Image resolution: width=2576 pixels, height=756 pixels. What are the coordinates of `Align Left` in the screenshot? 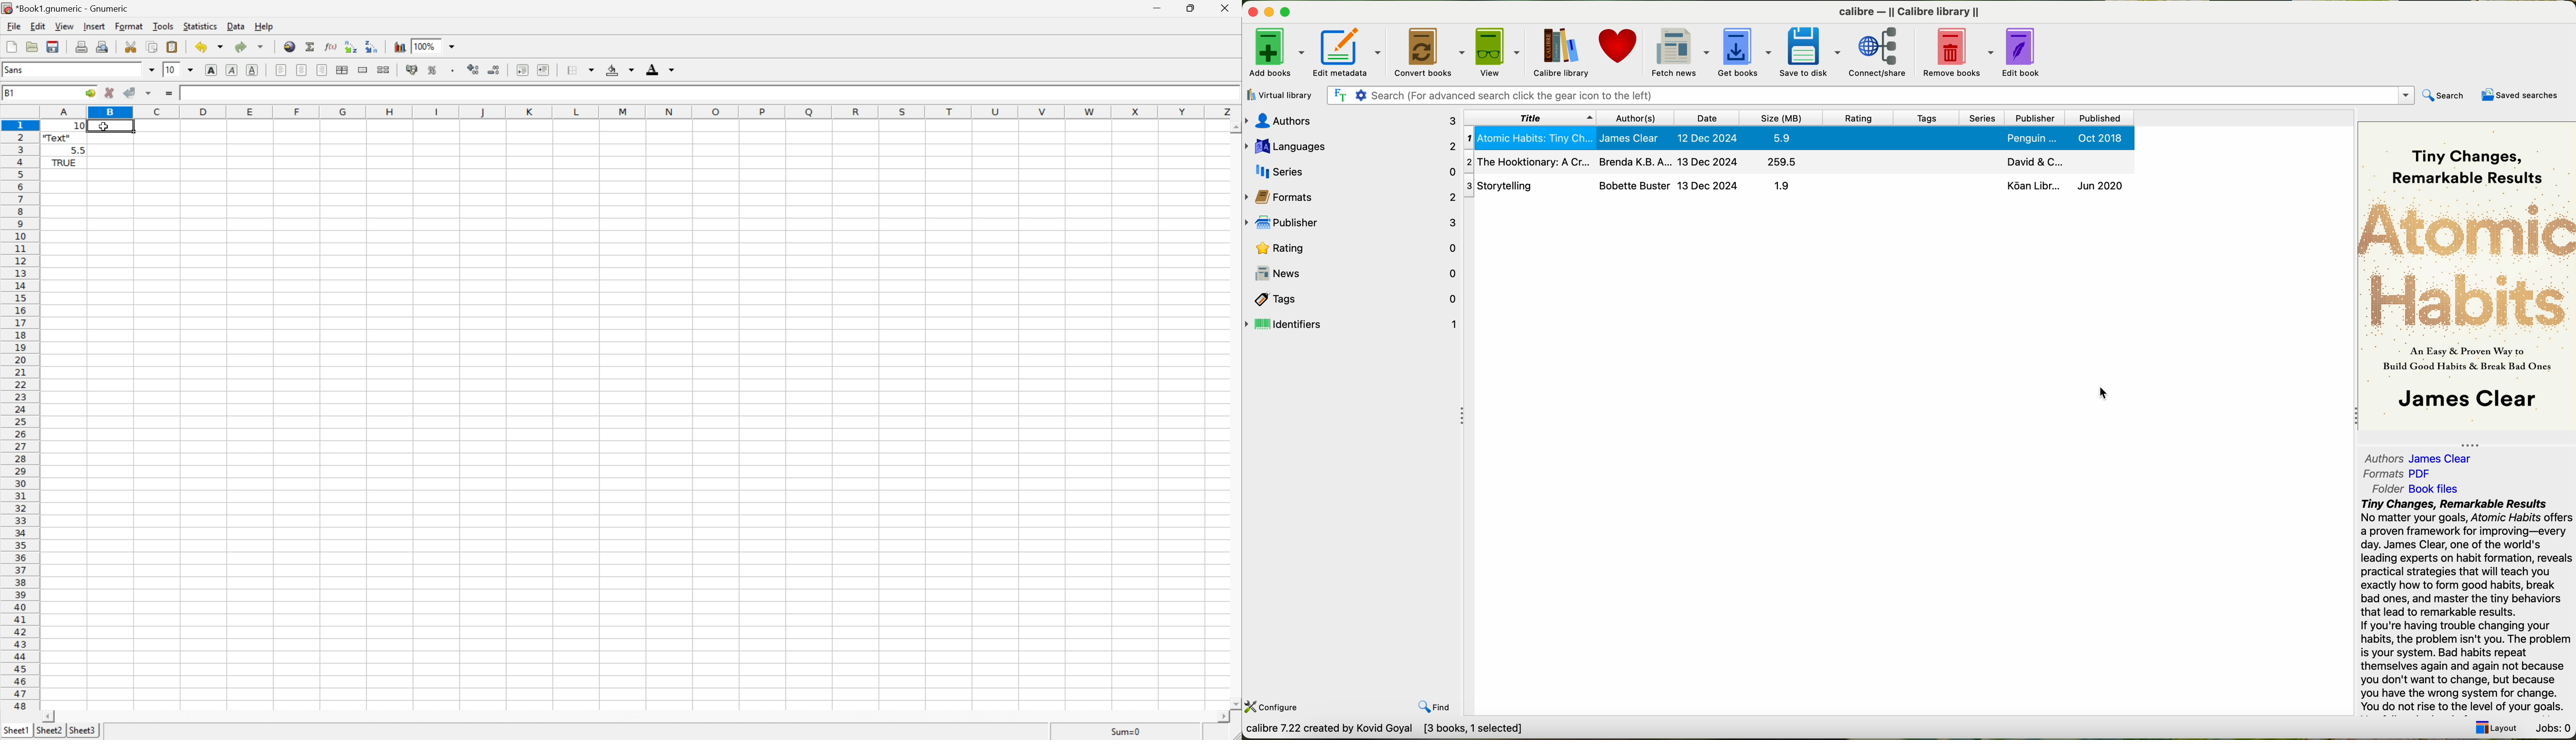 It's located at (281, 69).